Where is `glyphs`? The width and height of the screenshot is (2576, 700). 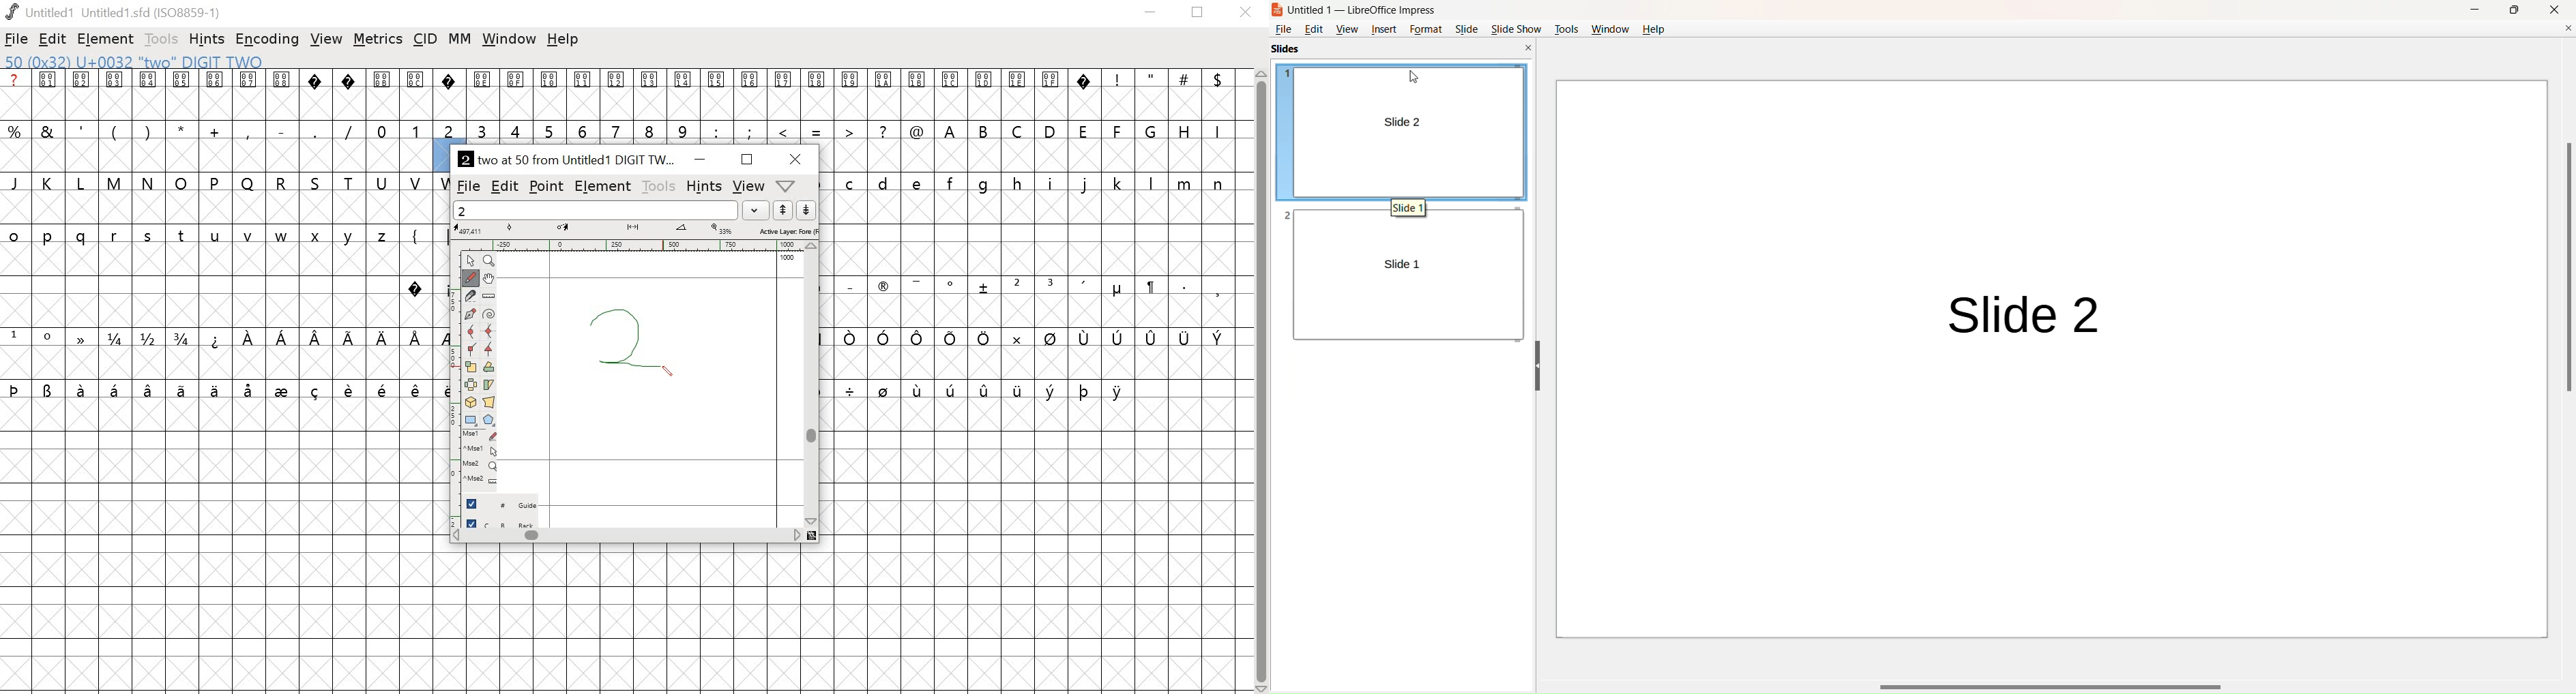
glyphs is located at coordinates (840, 104).